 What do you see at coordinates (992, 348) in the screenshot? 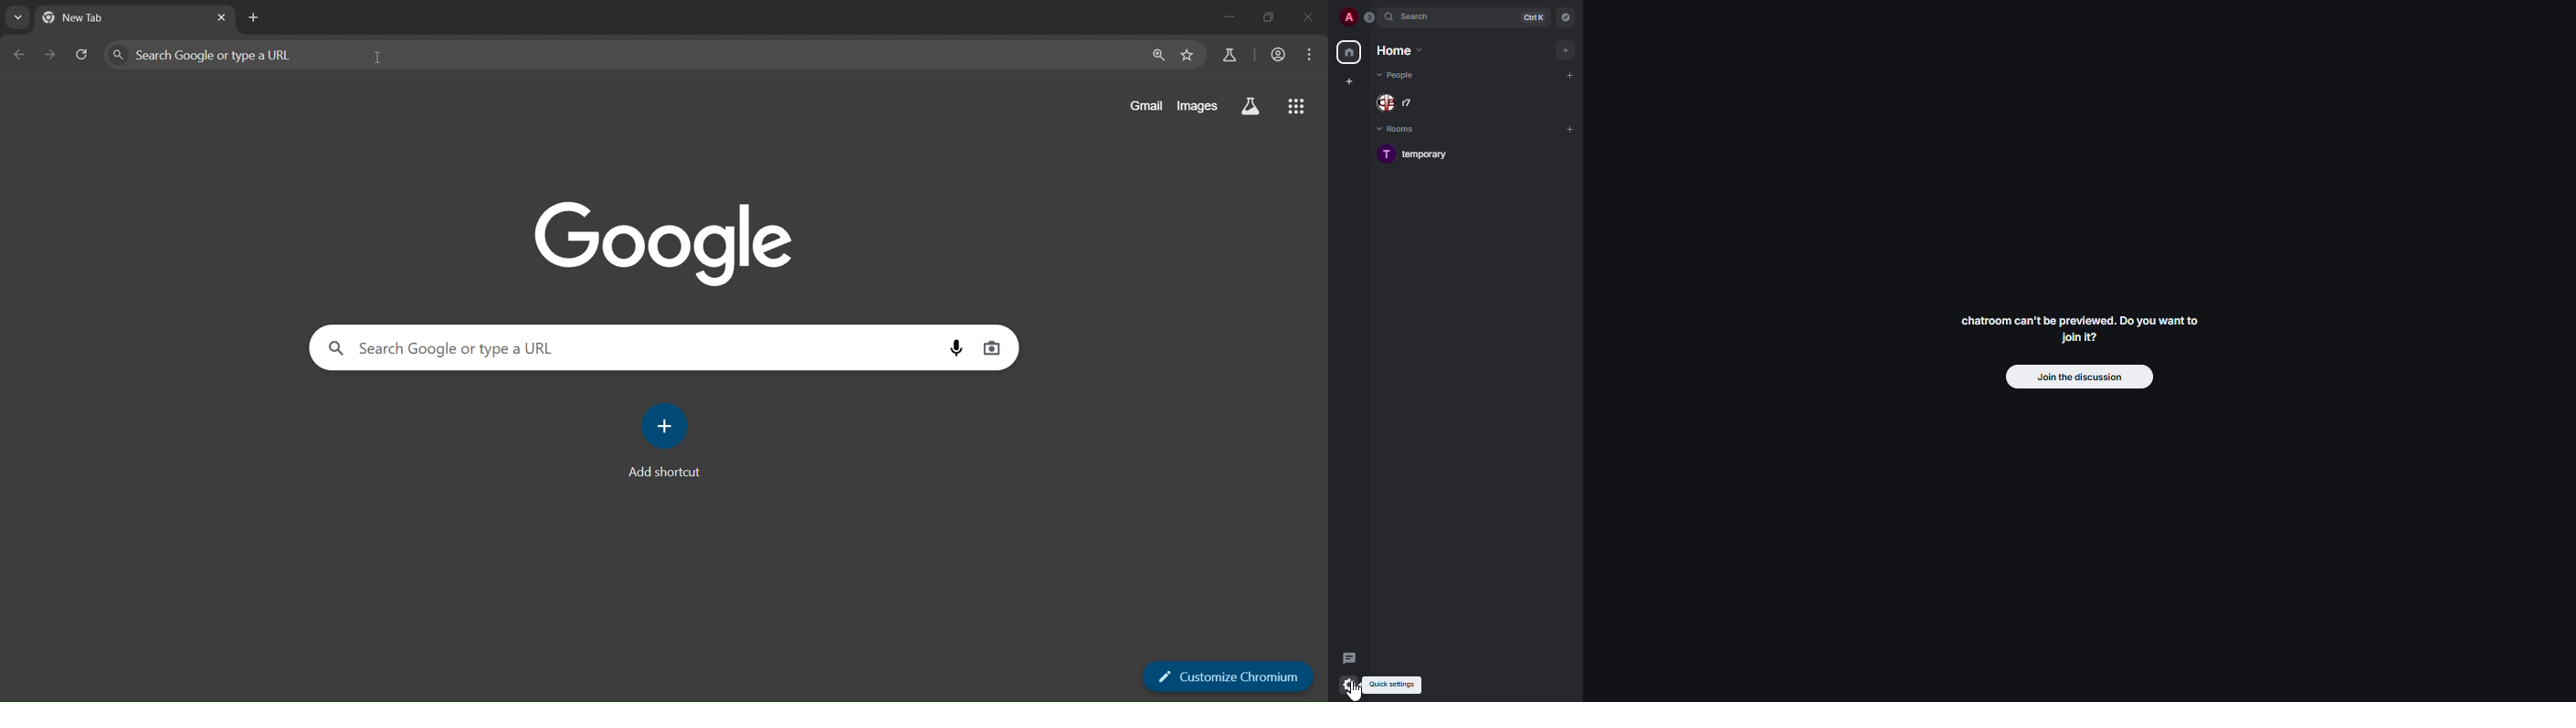
I see `image search` at bounding box center [992, 348].